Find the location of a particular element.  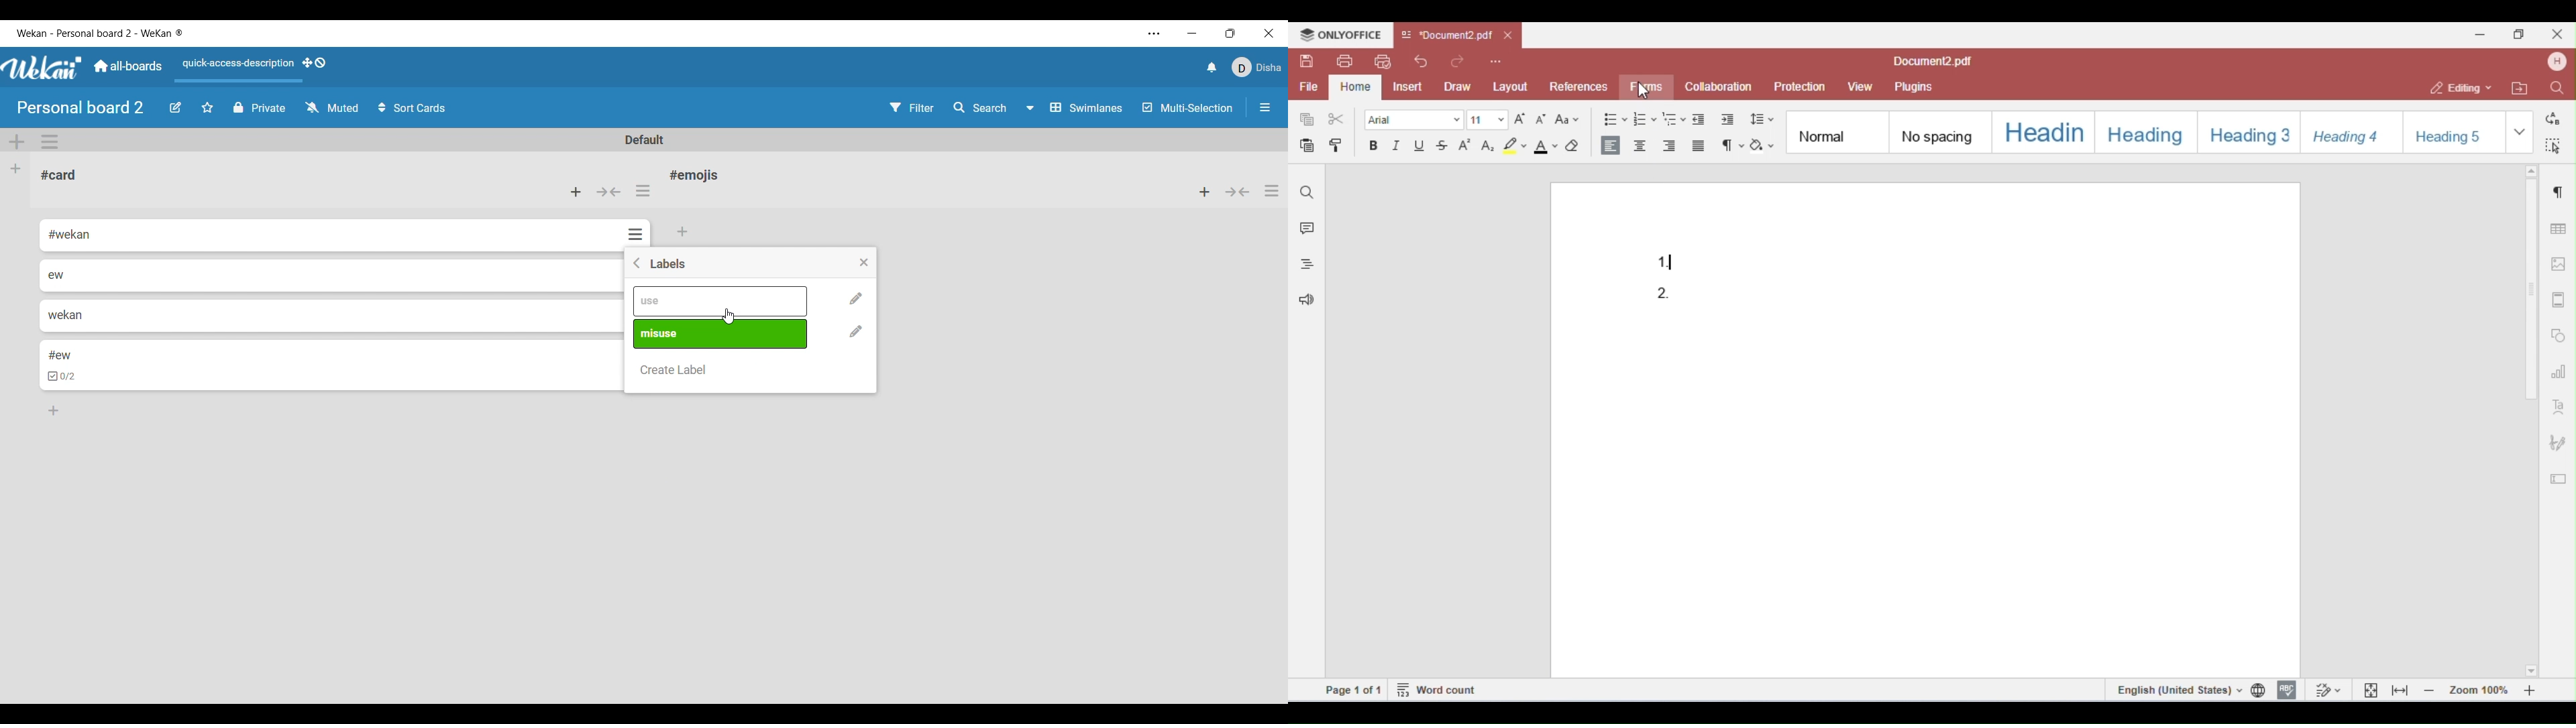

Close settings is located at coordinates (864, 263).